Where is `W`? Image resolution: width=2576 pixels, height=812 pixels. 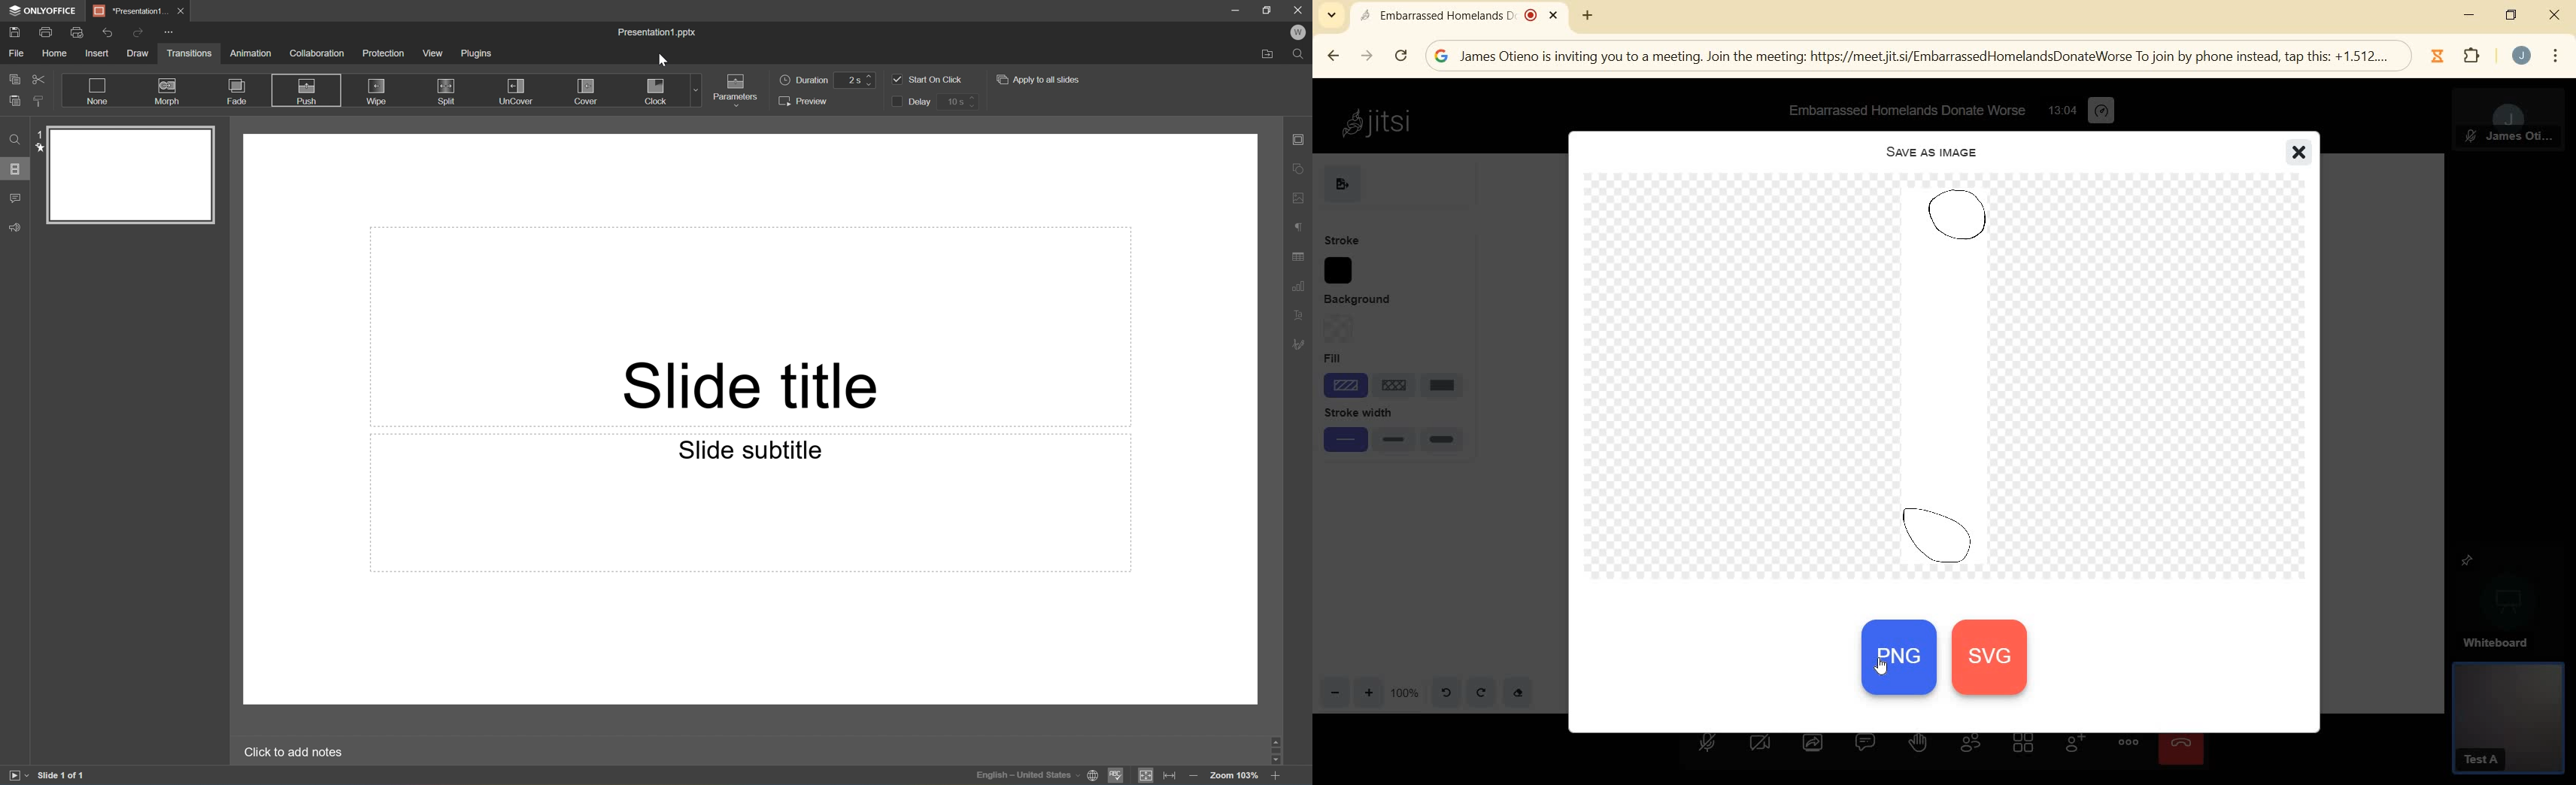 W is located at coordinates (1298, 31).